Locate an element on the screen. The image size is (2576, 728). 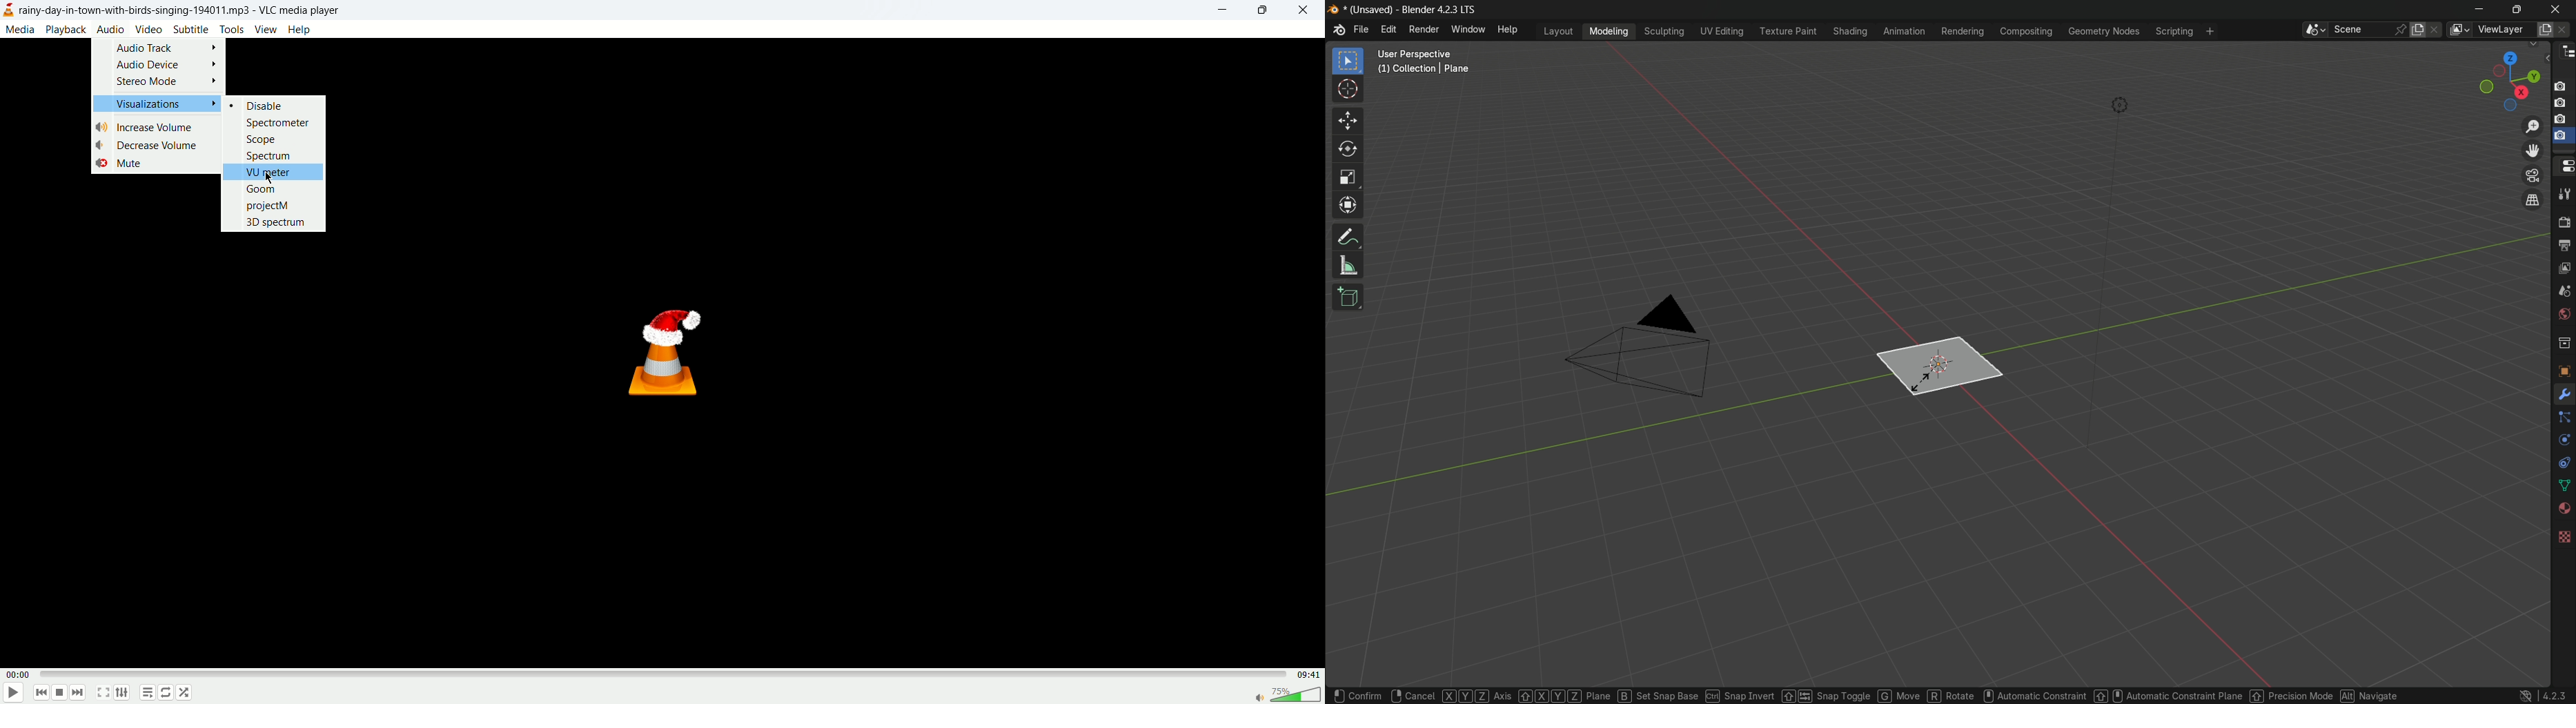
snap toggle G is located at coordinates (1853, 693).